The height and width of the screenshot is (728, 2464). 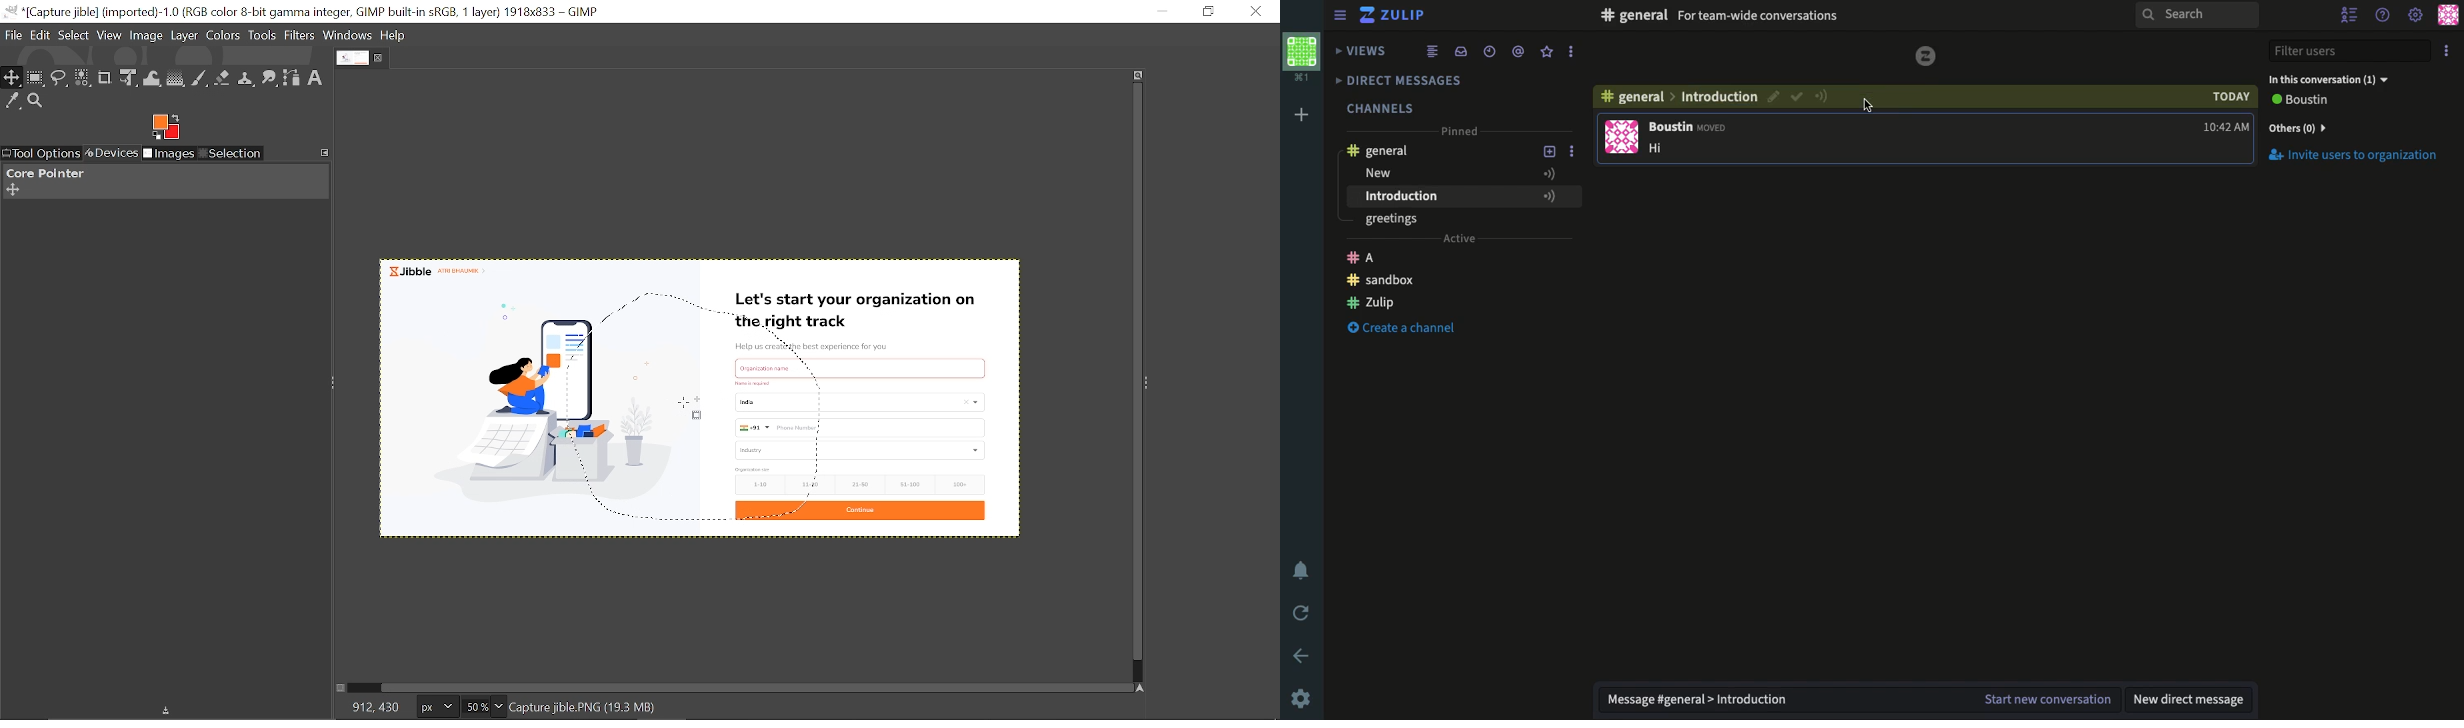 I want to click on Crop text tool, so click(x=105, y=78).